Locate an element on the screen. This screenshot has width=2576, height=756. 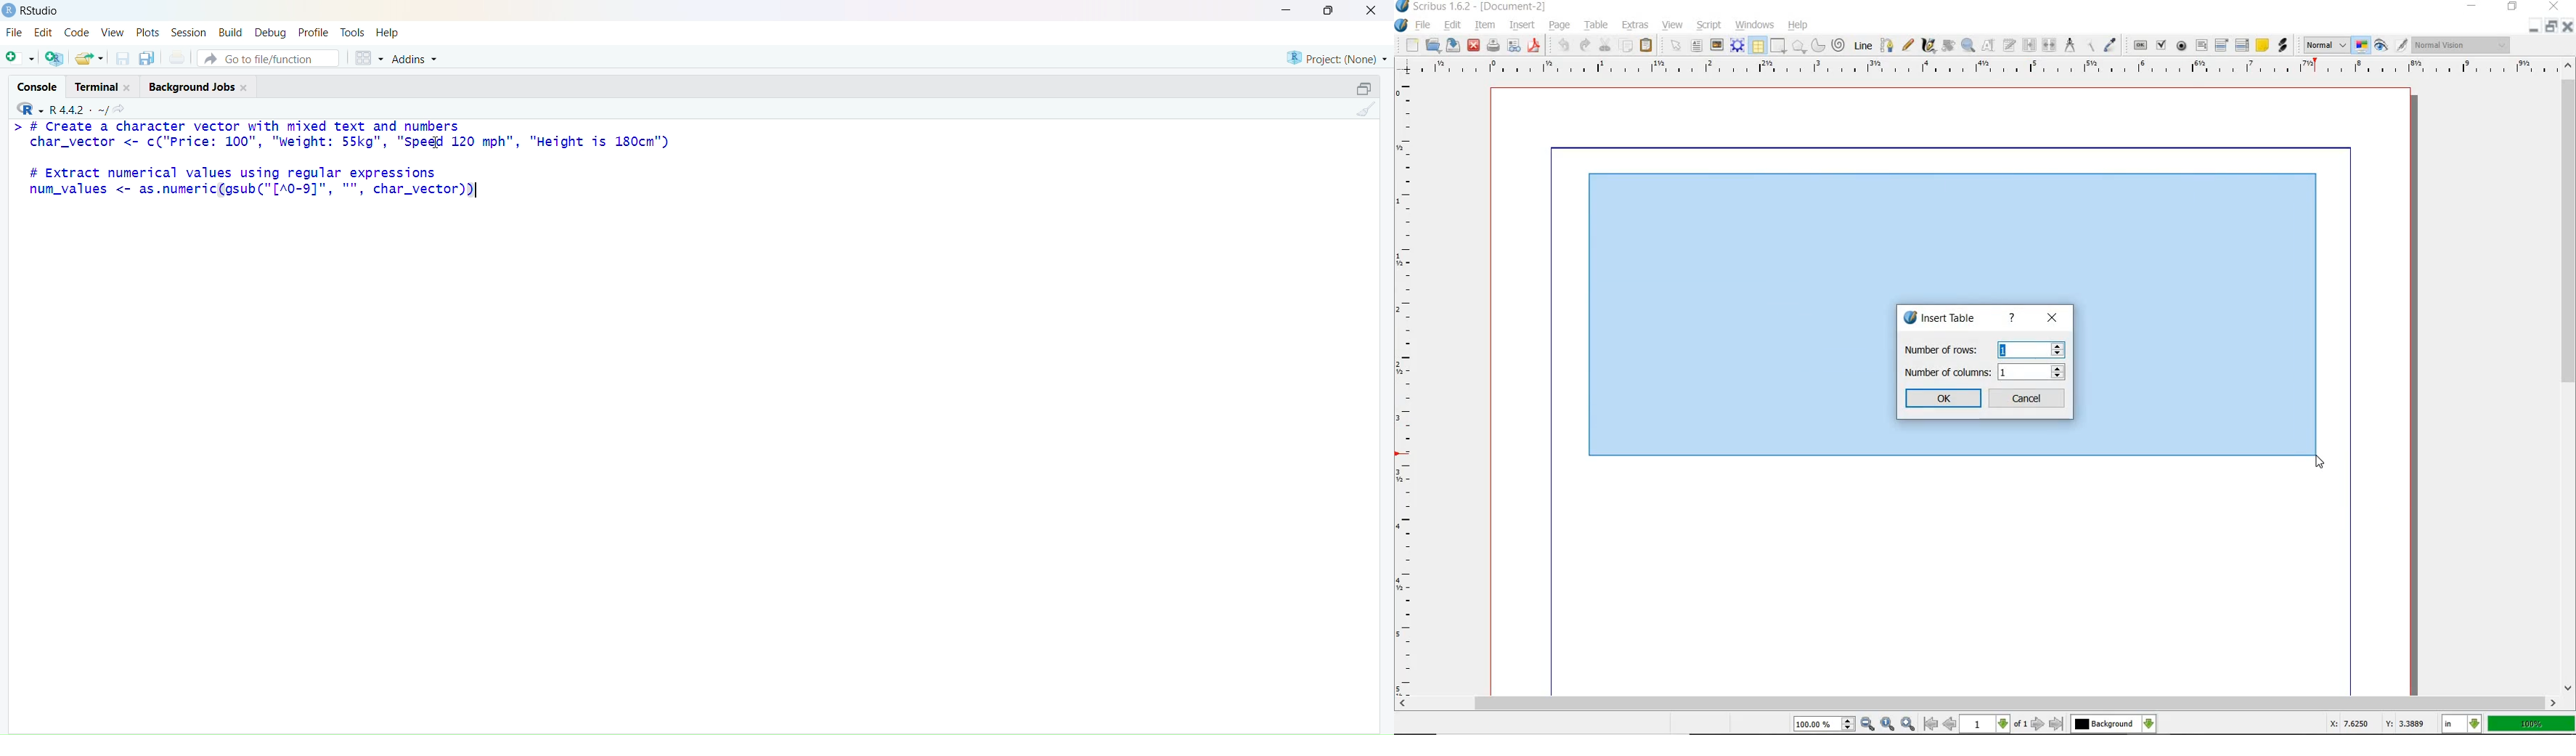
build is located at coordinates (232, 33).